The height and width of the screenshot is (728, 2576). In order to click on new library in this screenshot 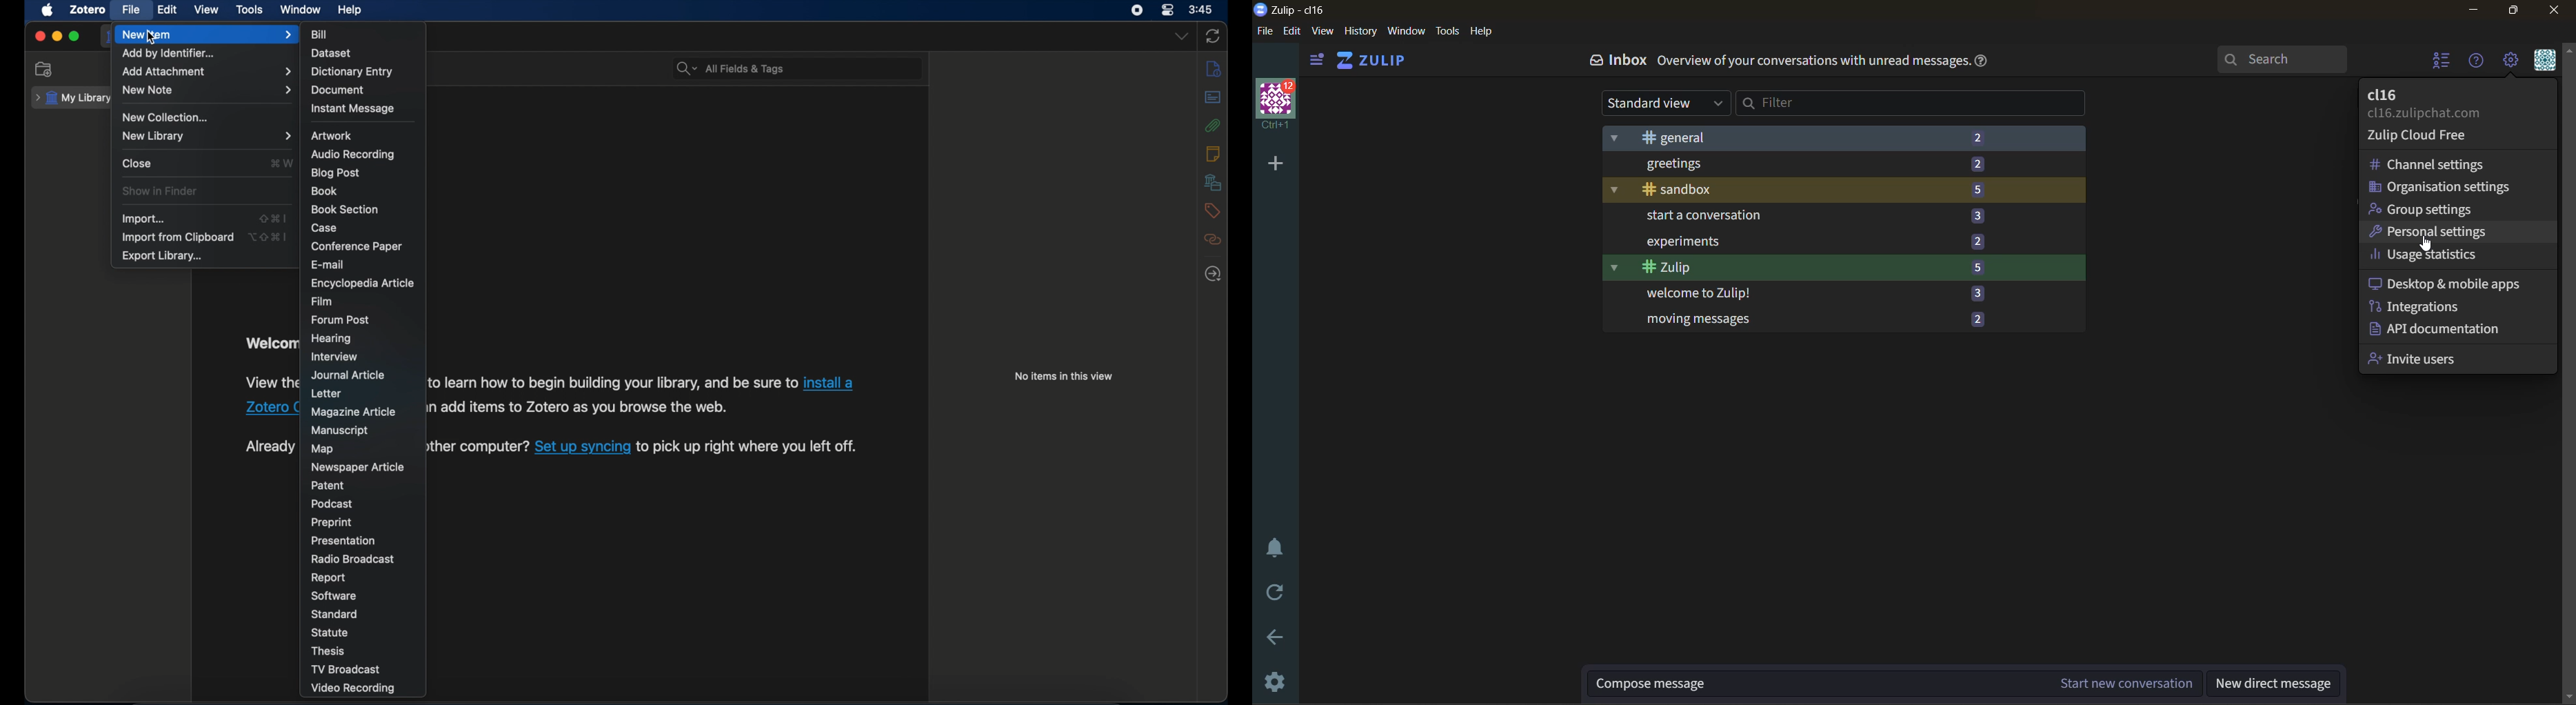, I will do `click(206, 136)`.